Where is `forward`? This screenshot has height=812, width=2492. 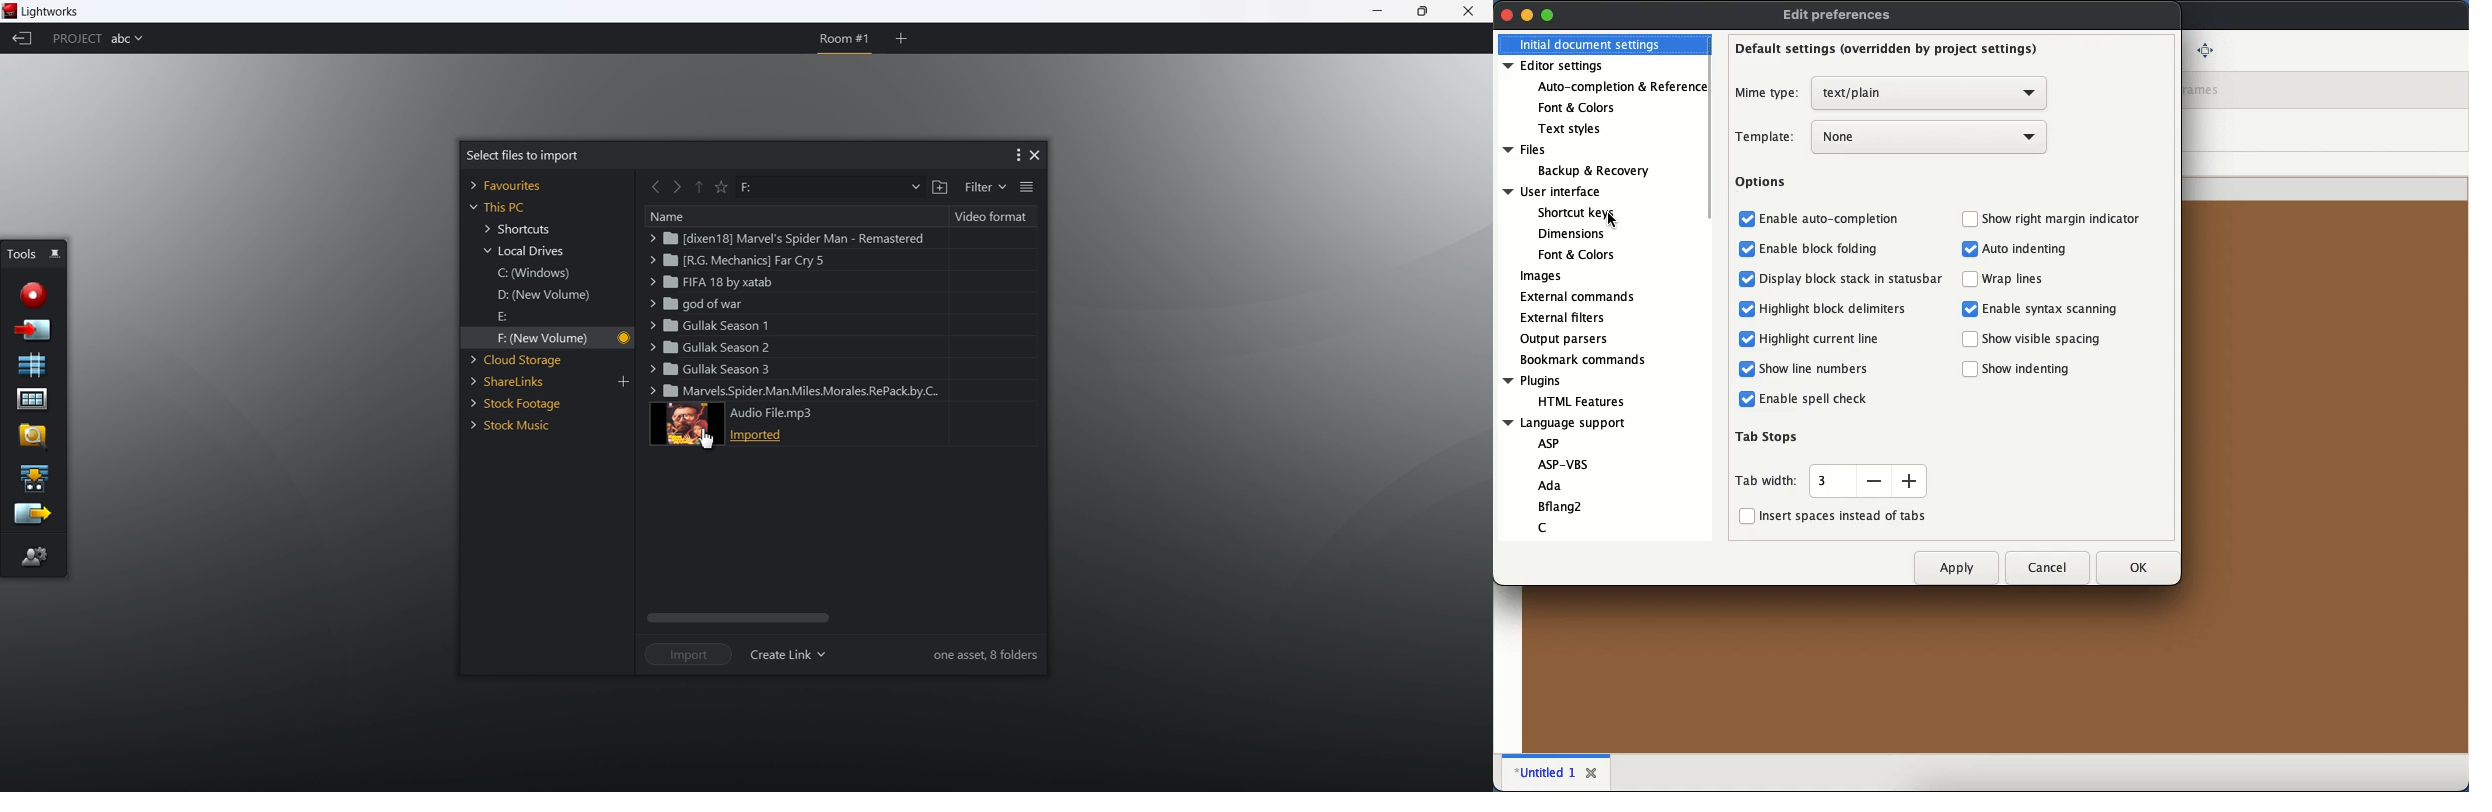 forward is located at coordinates (674, 186).